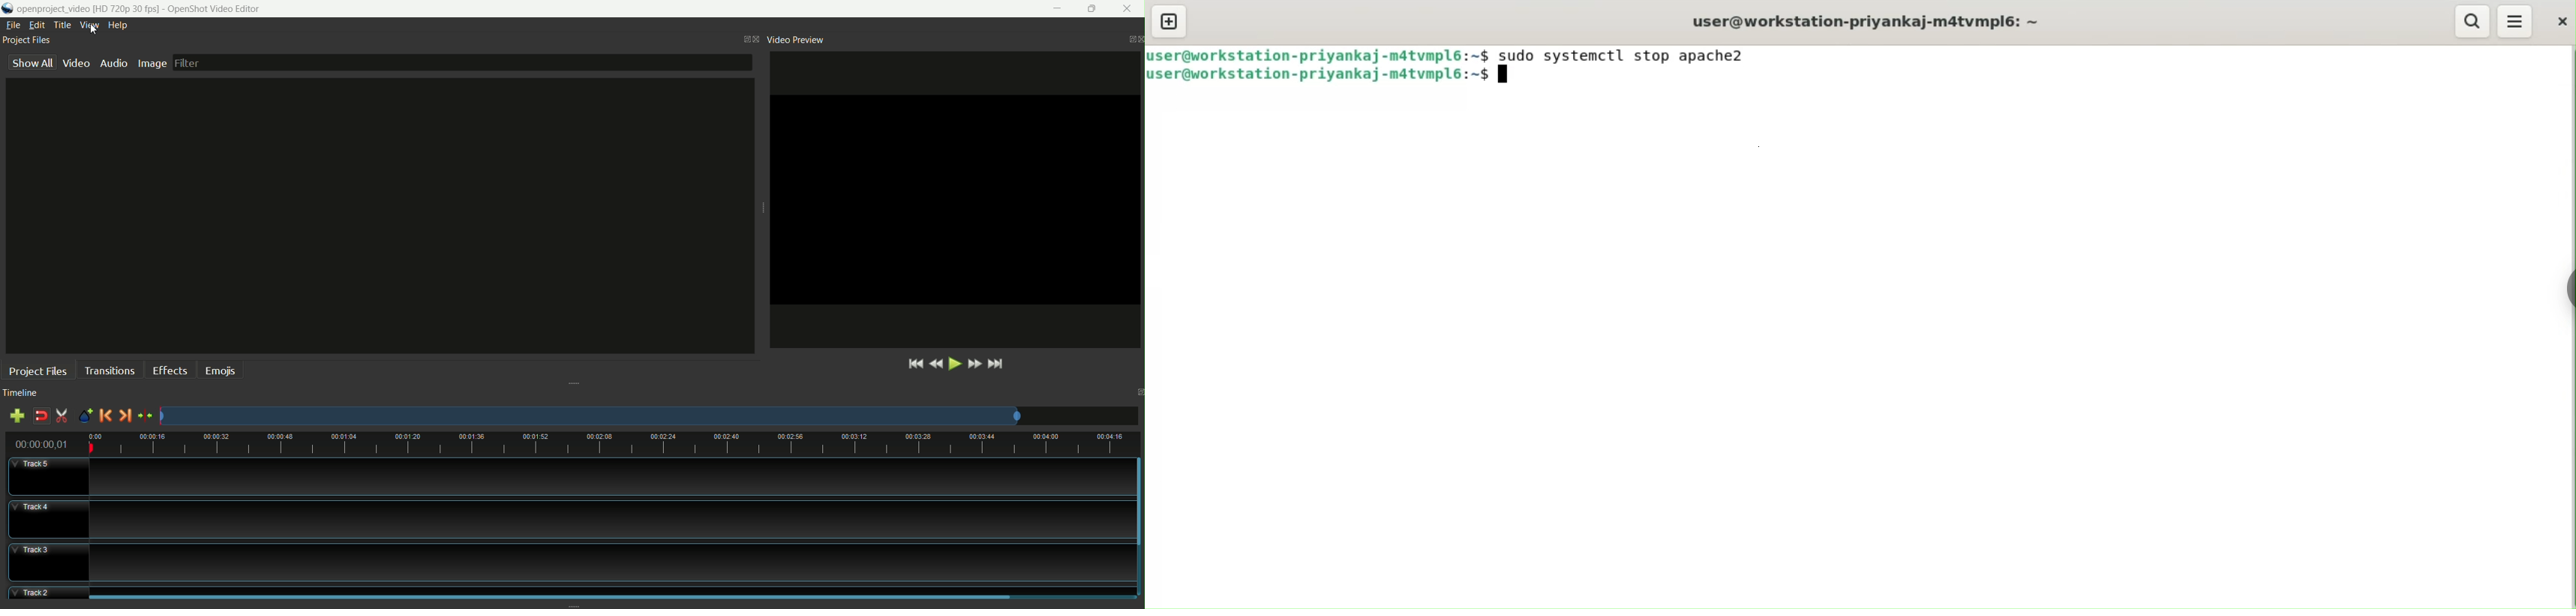  What do you see at coordinates (1054, 8) in the screenshot?
I see `minimize` at bounding box center [1054, 8].